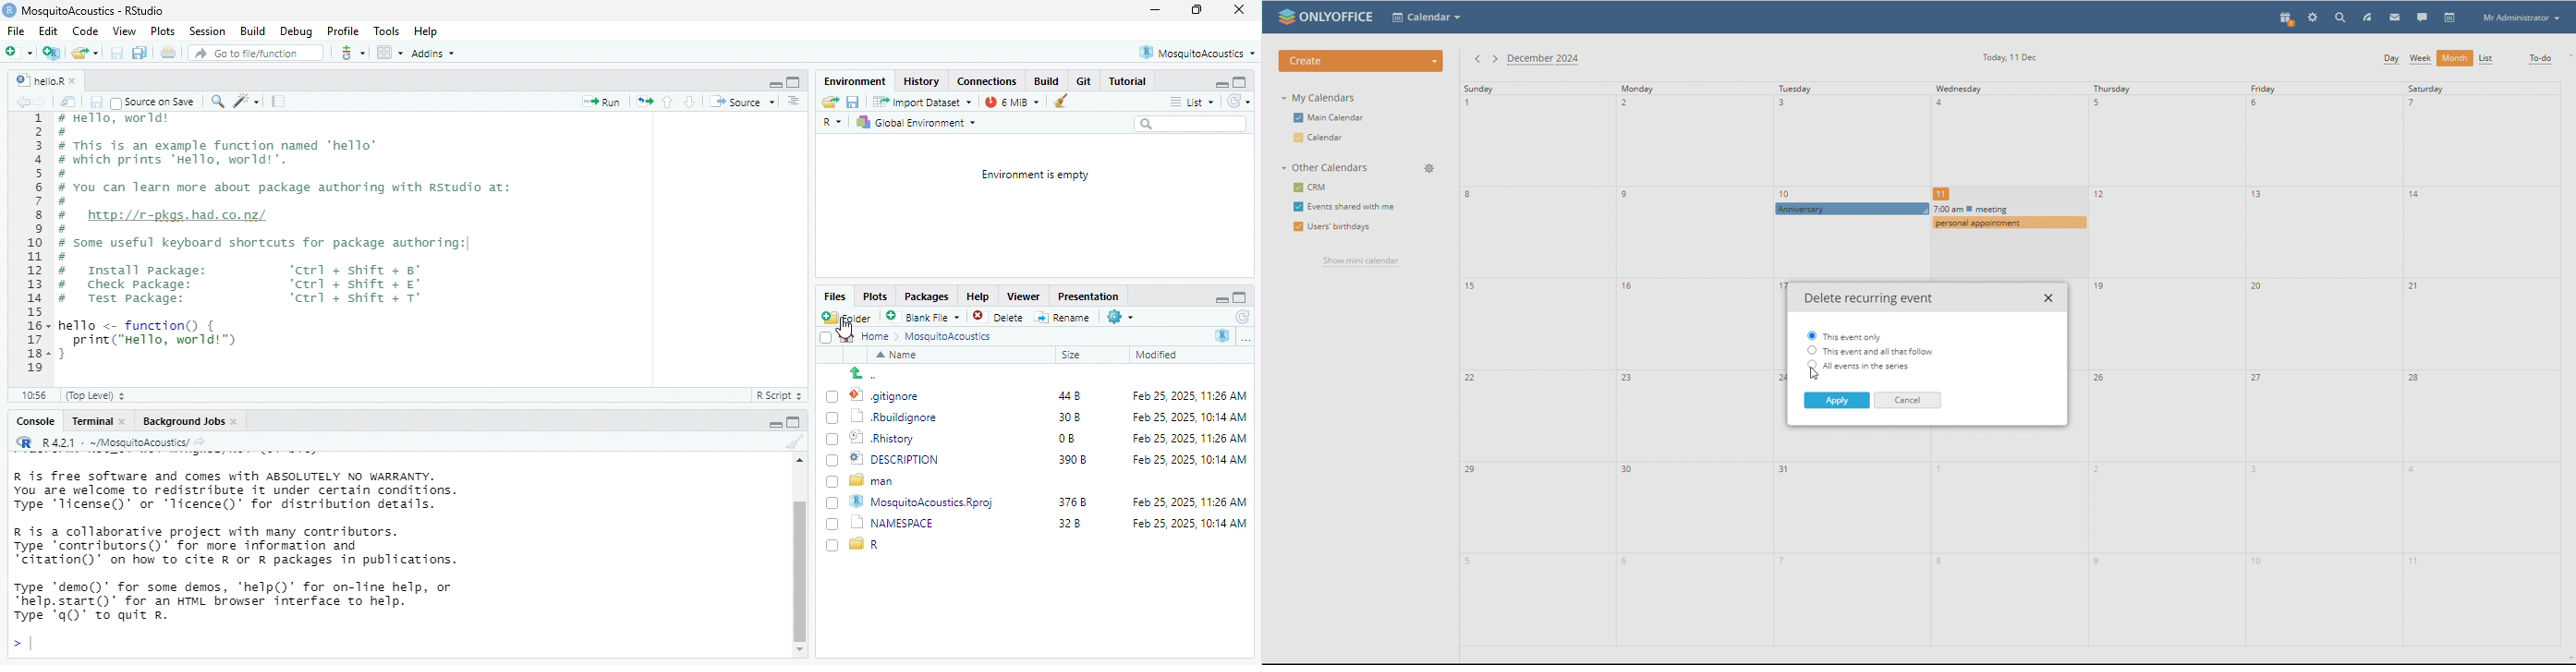 This screenshot has width=2576, height=672. What do you see at coordinates (1186, 502) in the screenshot?
I see `Feb 25, 2025, 11:26 AM` at bounding box center [1186, 502].